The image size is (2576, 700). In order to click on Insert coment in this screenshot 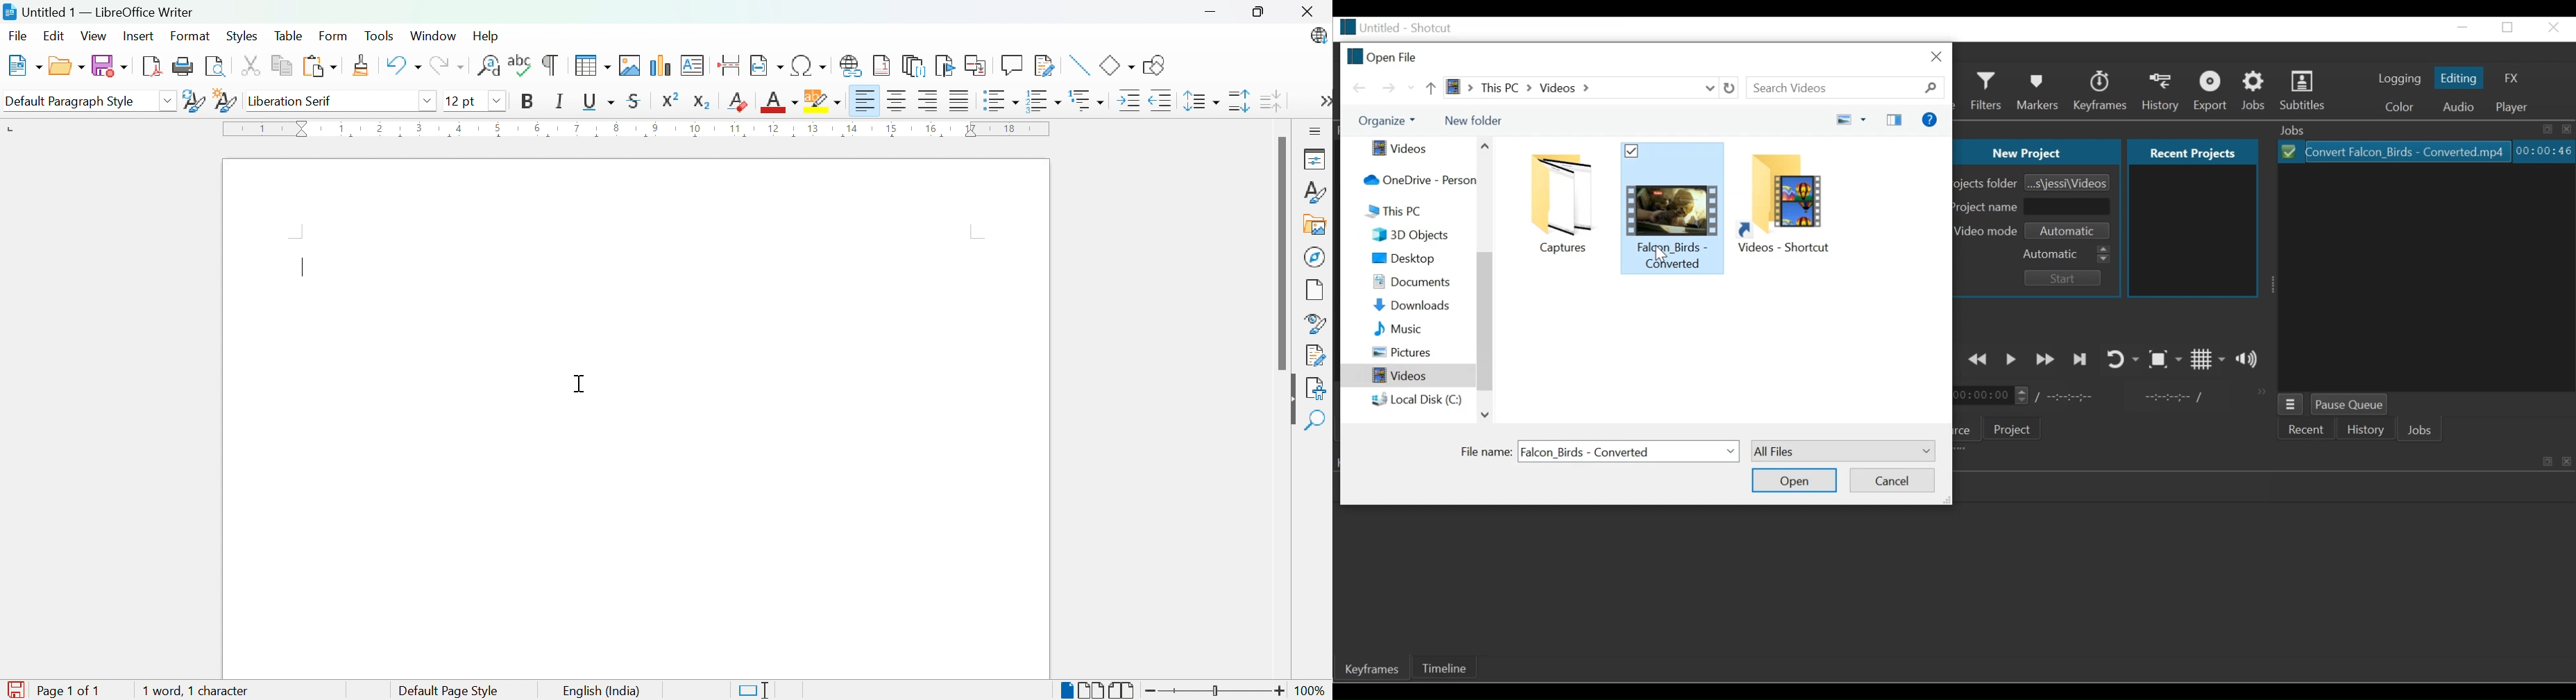, I will do `click(1012, 65)`.